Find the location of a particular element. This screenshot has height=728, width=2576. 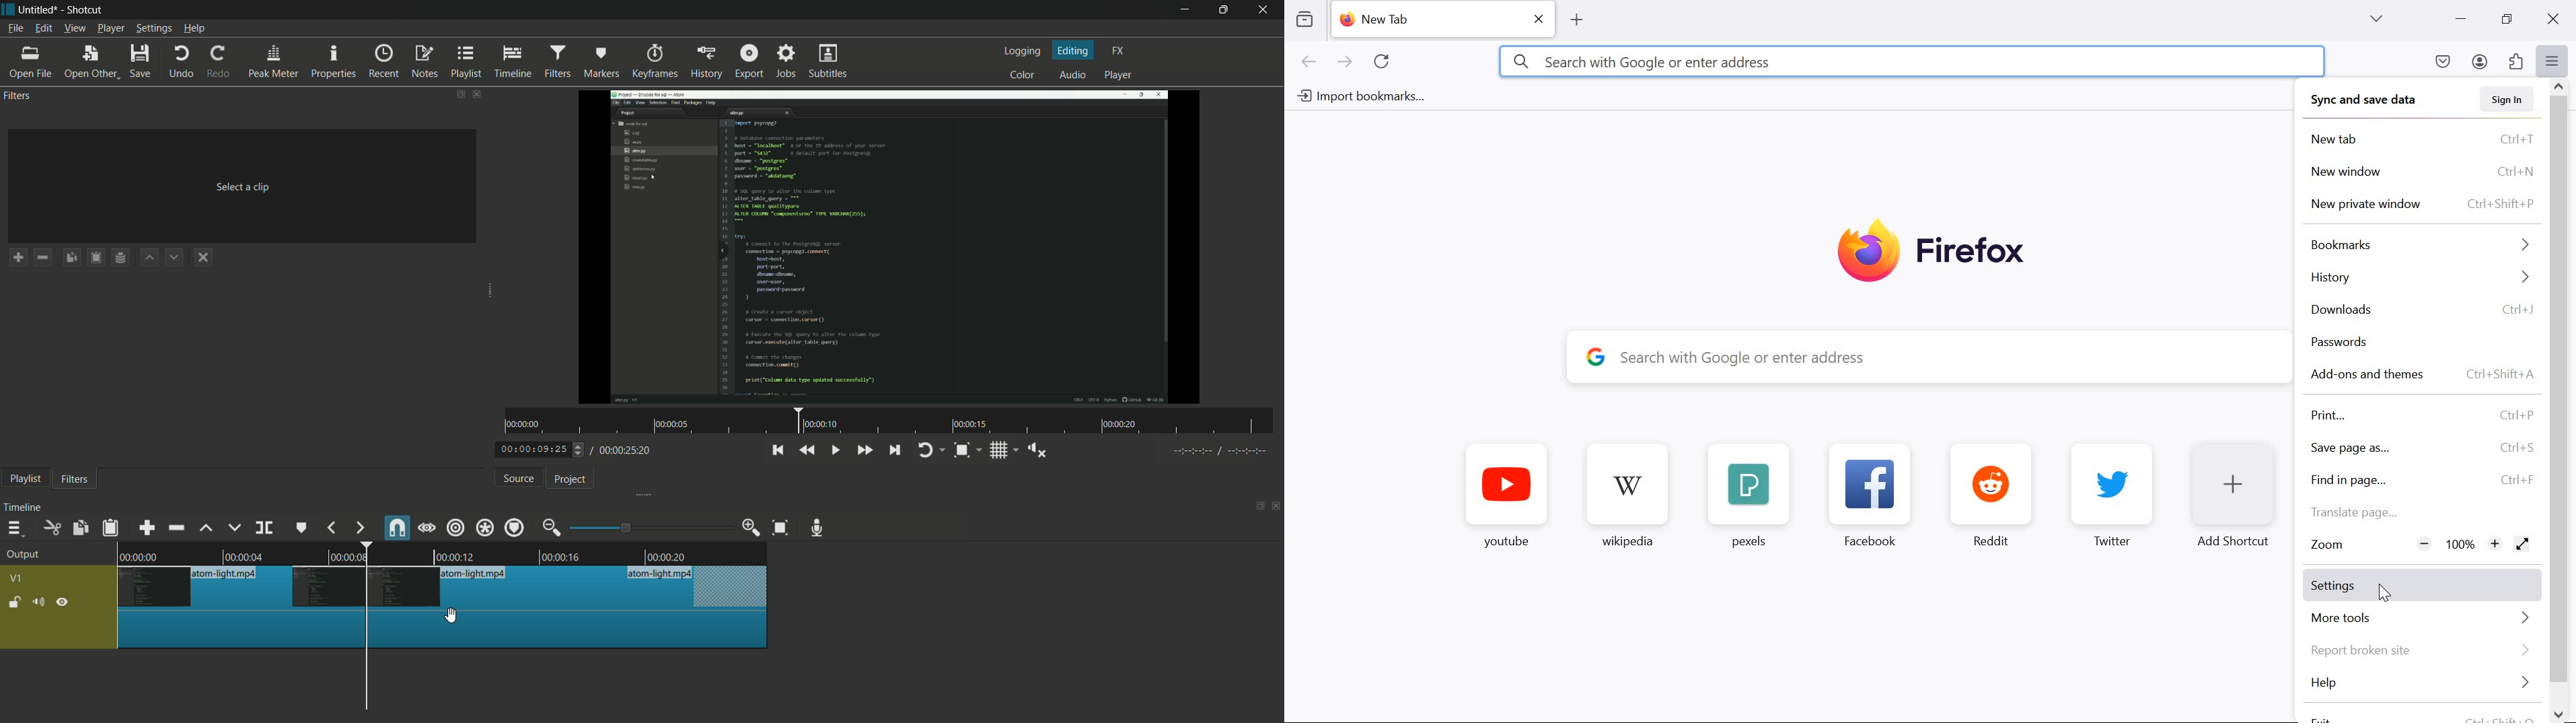

audio is located at coordinates (1074, 74).